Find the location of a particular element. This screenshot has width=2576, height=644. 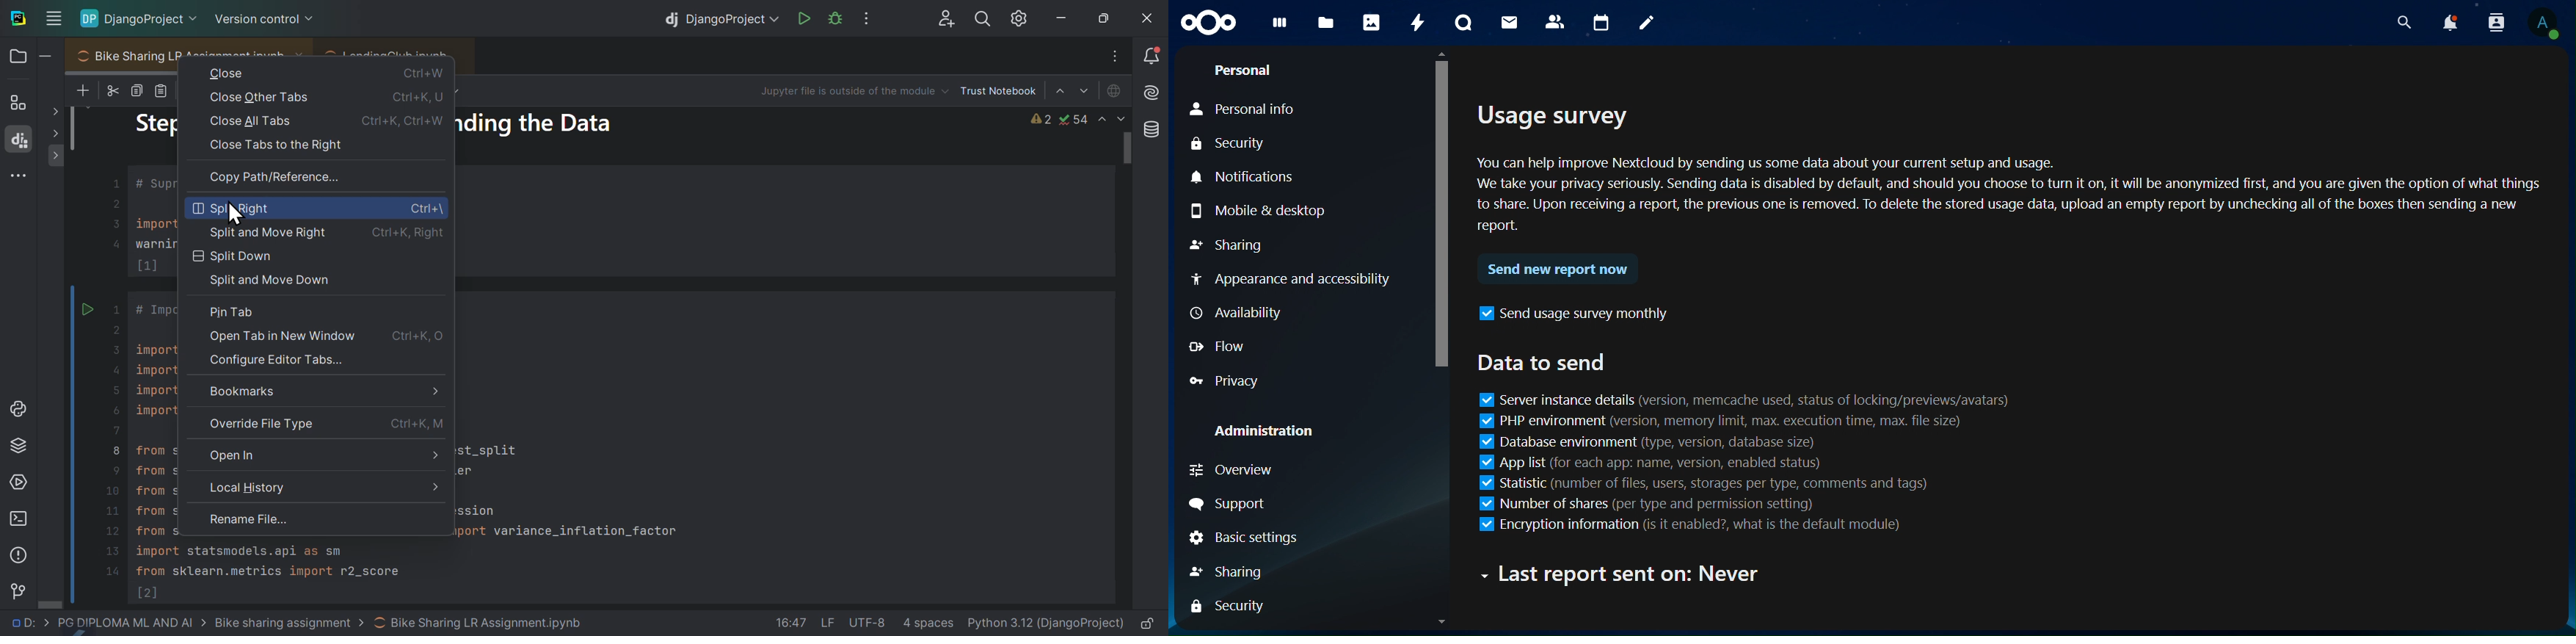

mail is located at coordinates (1510, 22).